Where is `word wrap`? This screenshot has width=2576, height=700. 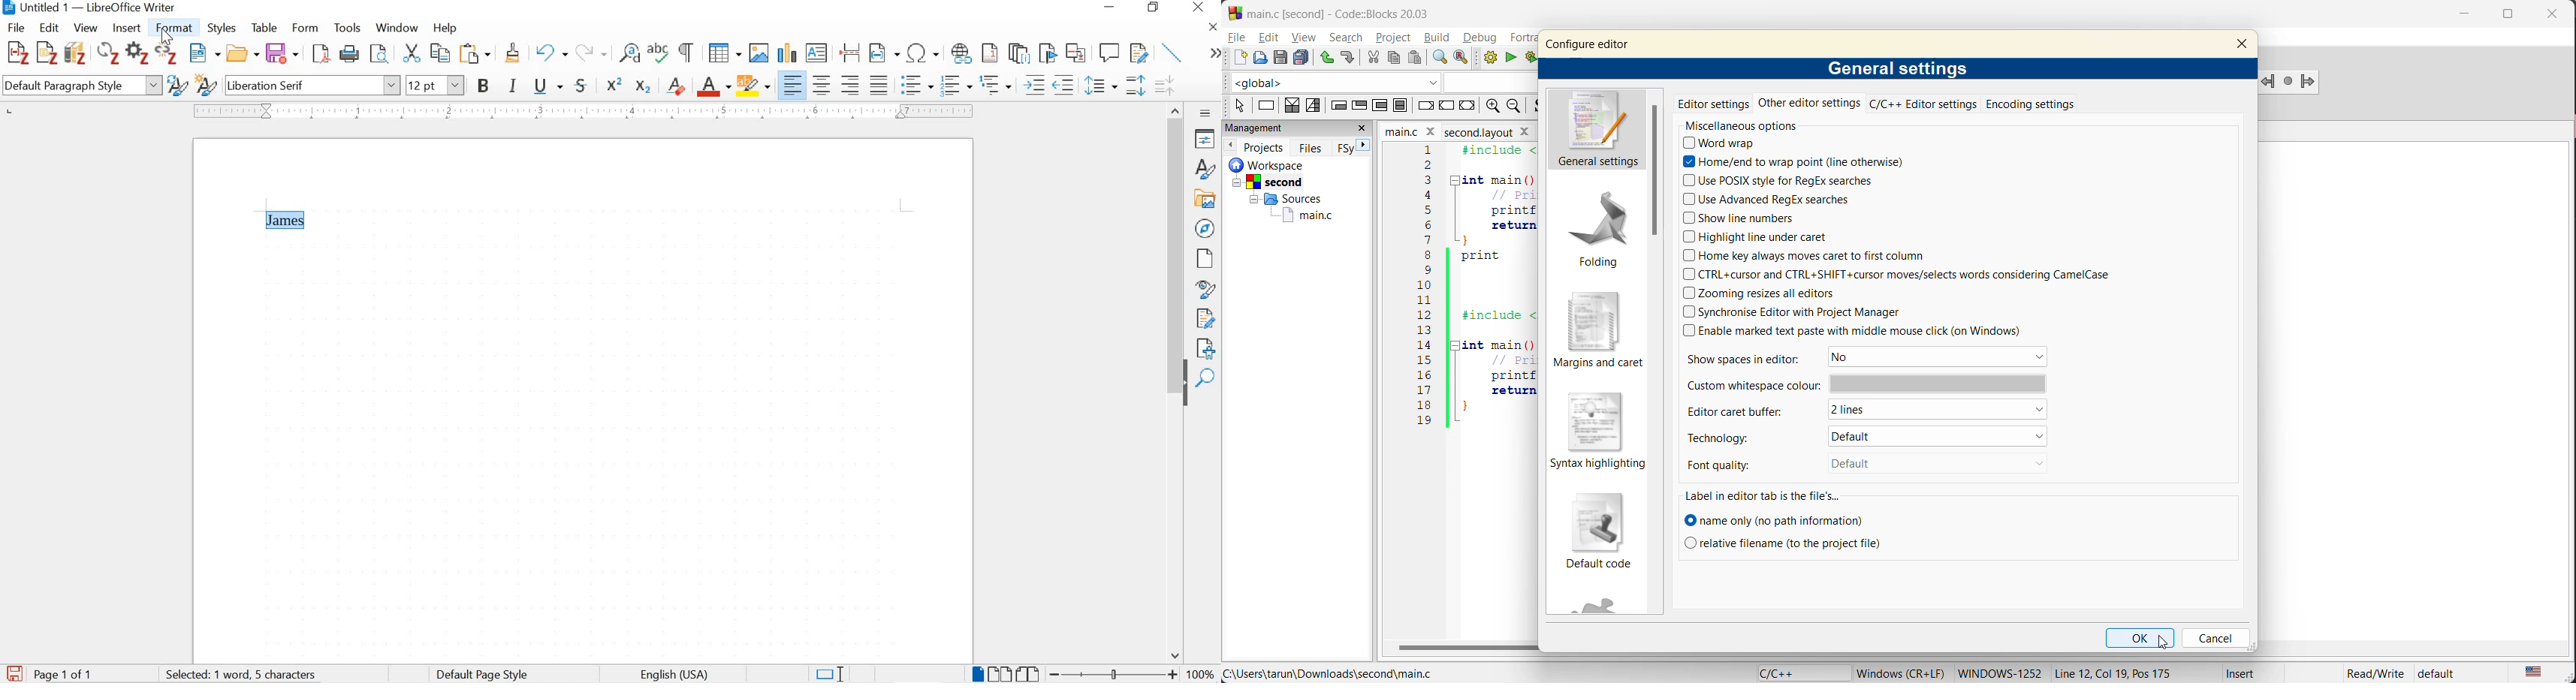
word wrap is located at coordinates (1725, 144).